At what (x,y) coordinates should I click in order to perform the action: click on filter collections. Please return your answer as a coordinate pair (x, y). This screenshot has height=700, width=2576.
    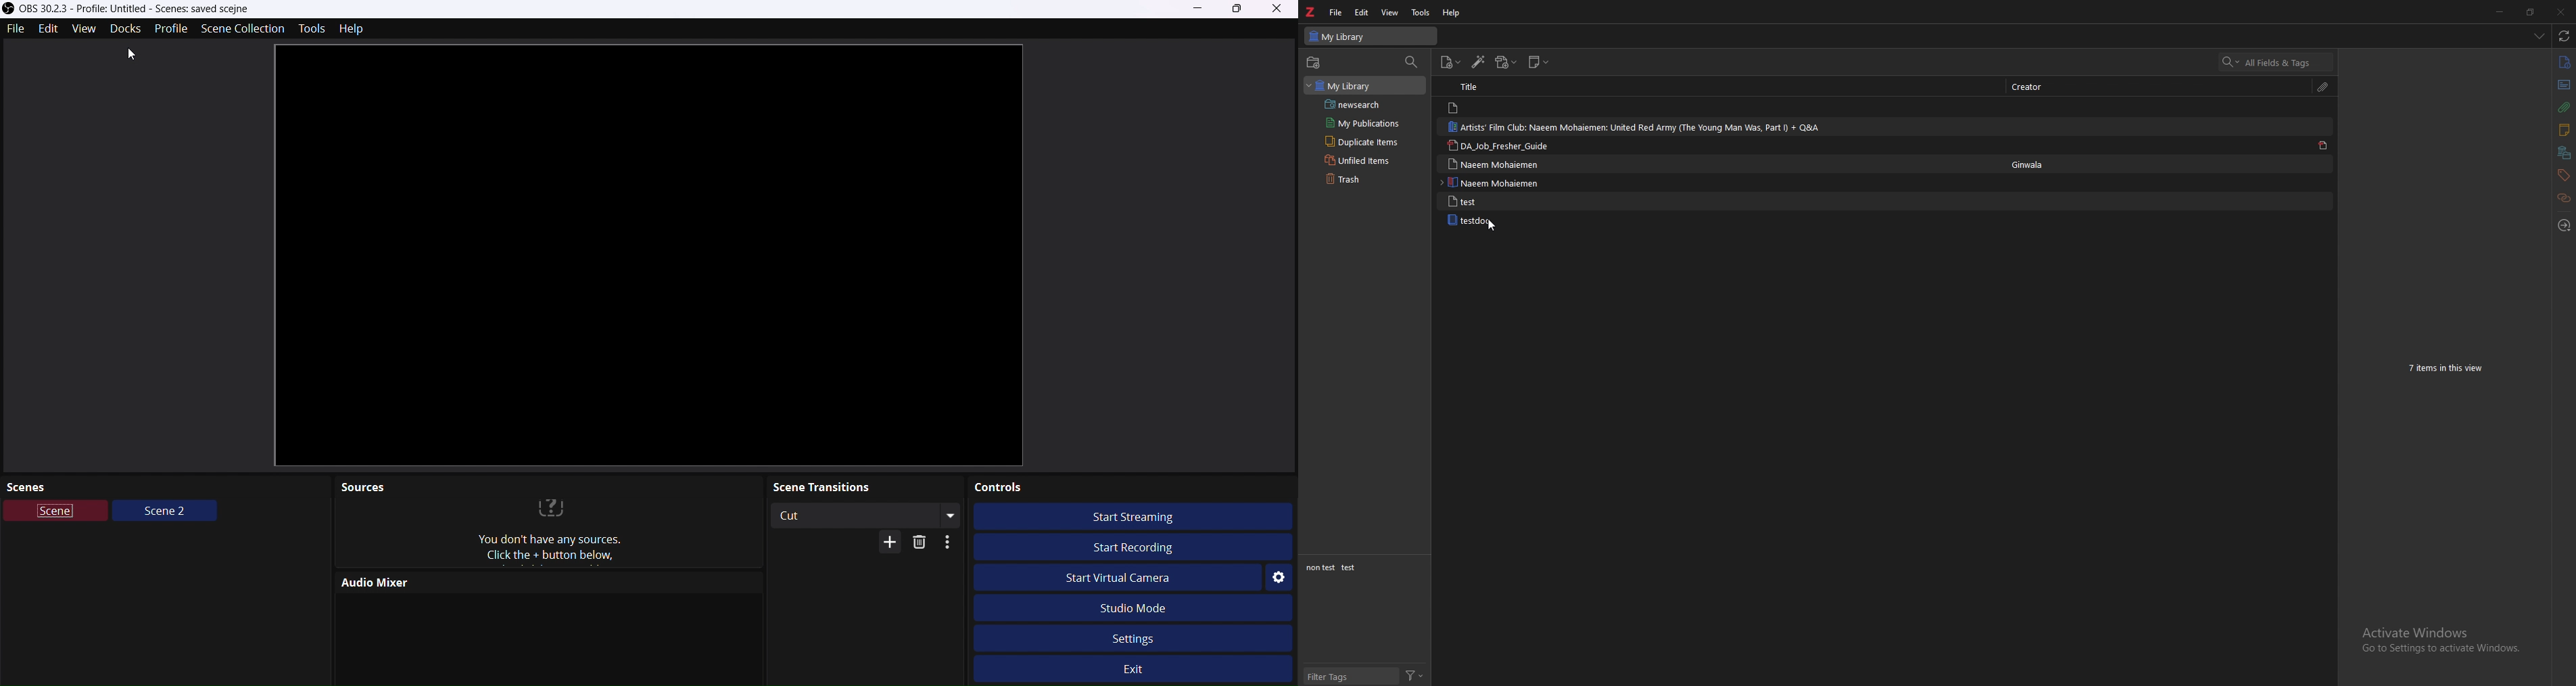
    Looking at the image, I should click on (1412, 62).